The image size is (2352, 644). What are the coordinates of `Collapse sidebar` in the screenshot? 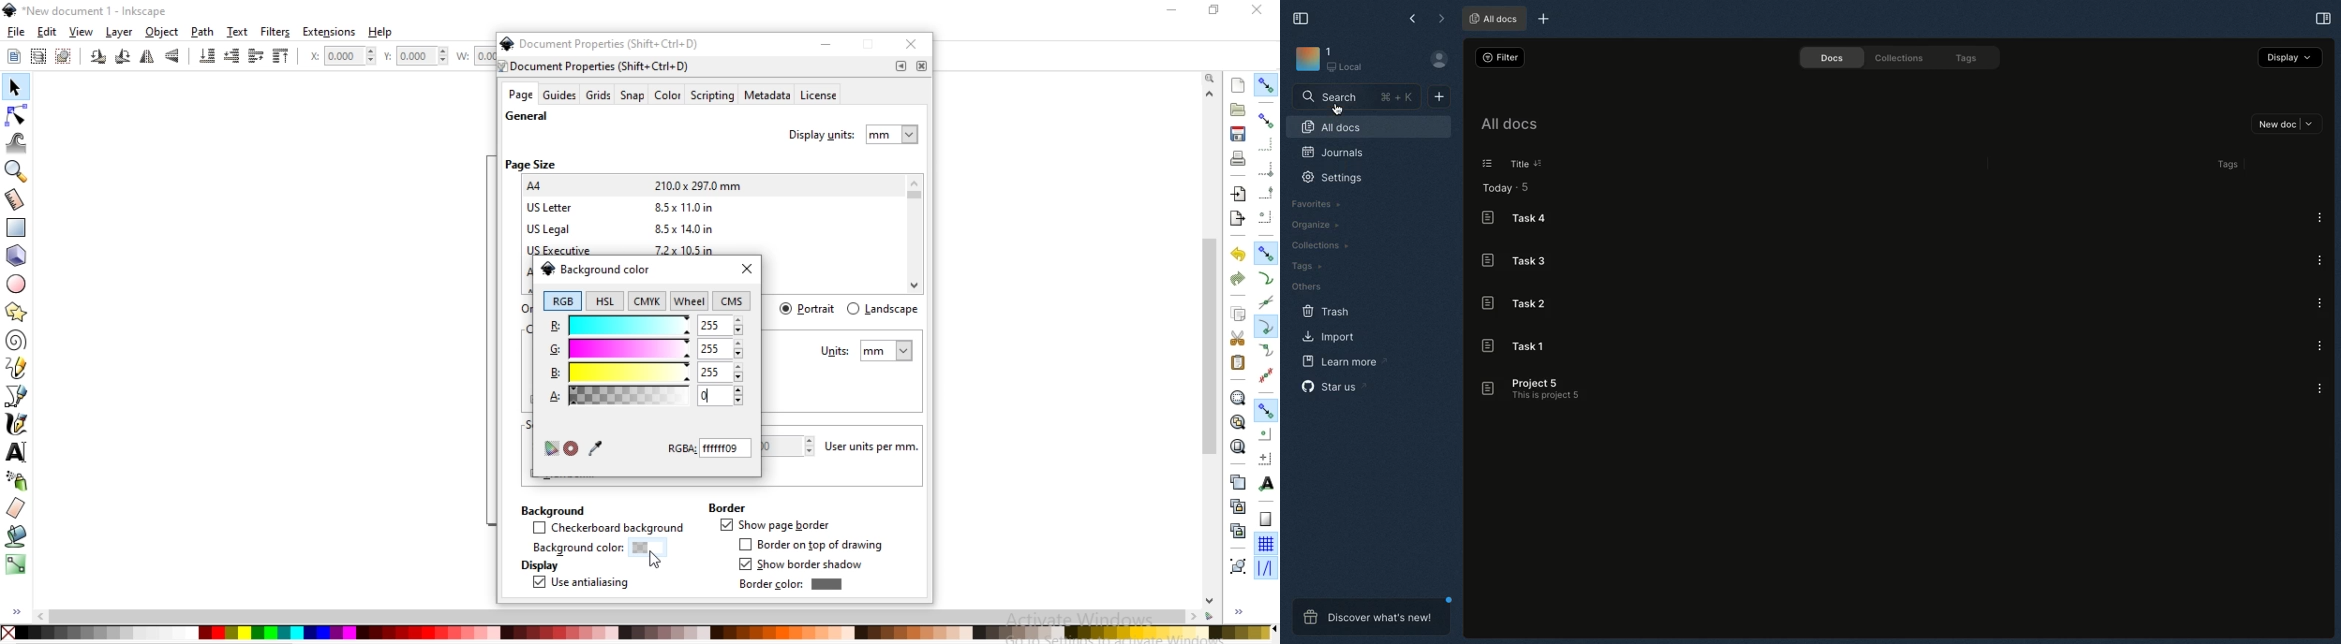 It's located at (1300, 17).